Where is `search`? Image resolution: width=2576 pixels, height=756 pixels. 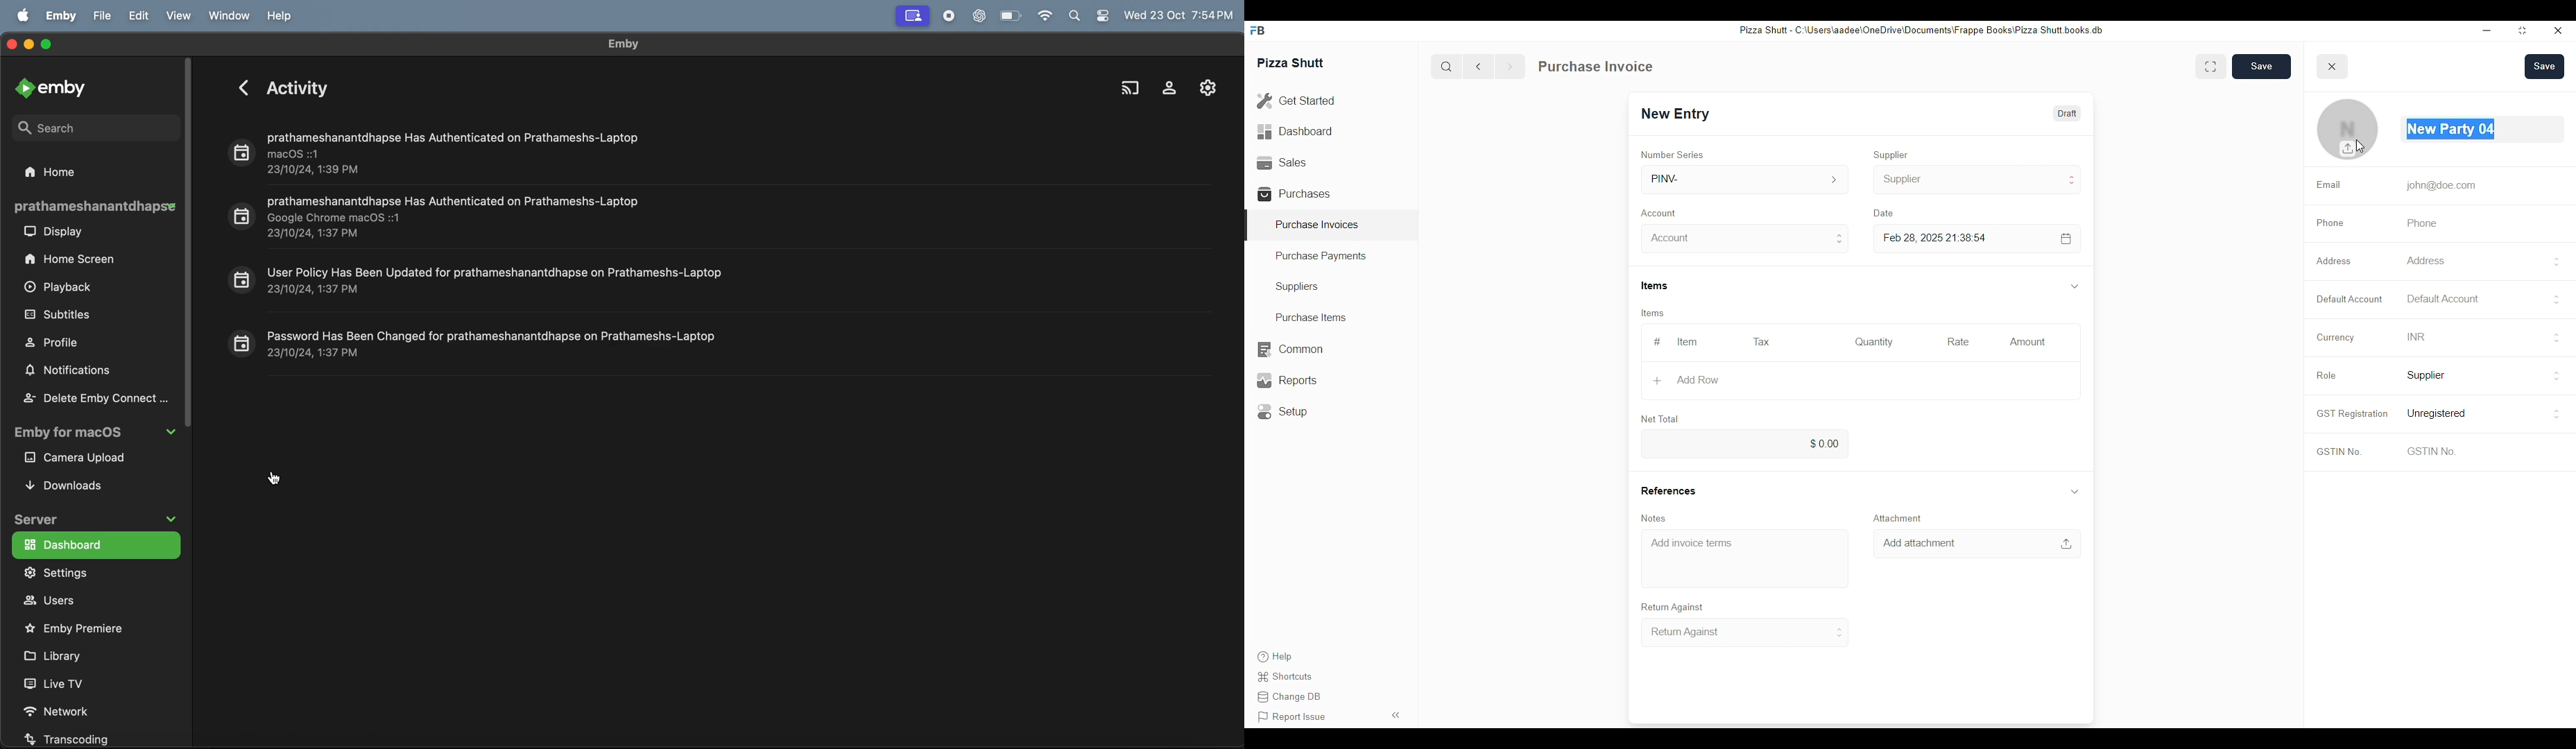
search is located at coordinates (1446, 67).